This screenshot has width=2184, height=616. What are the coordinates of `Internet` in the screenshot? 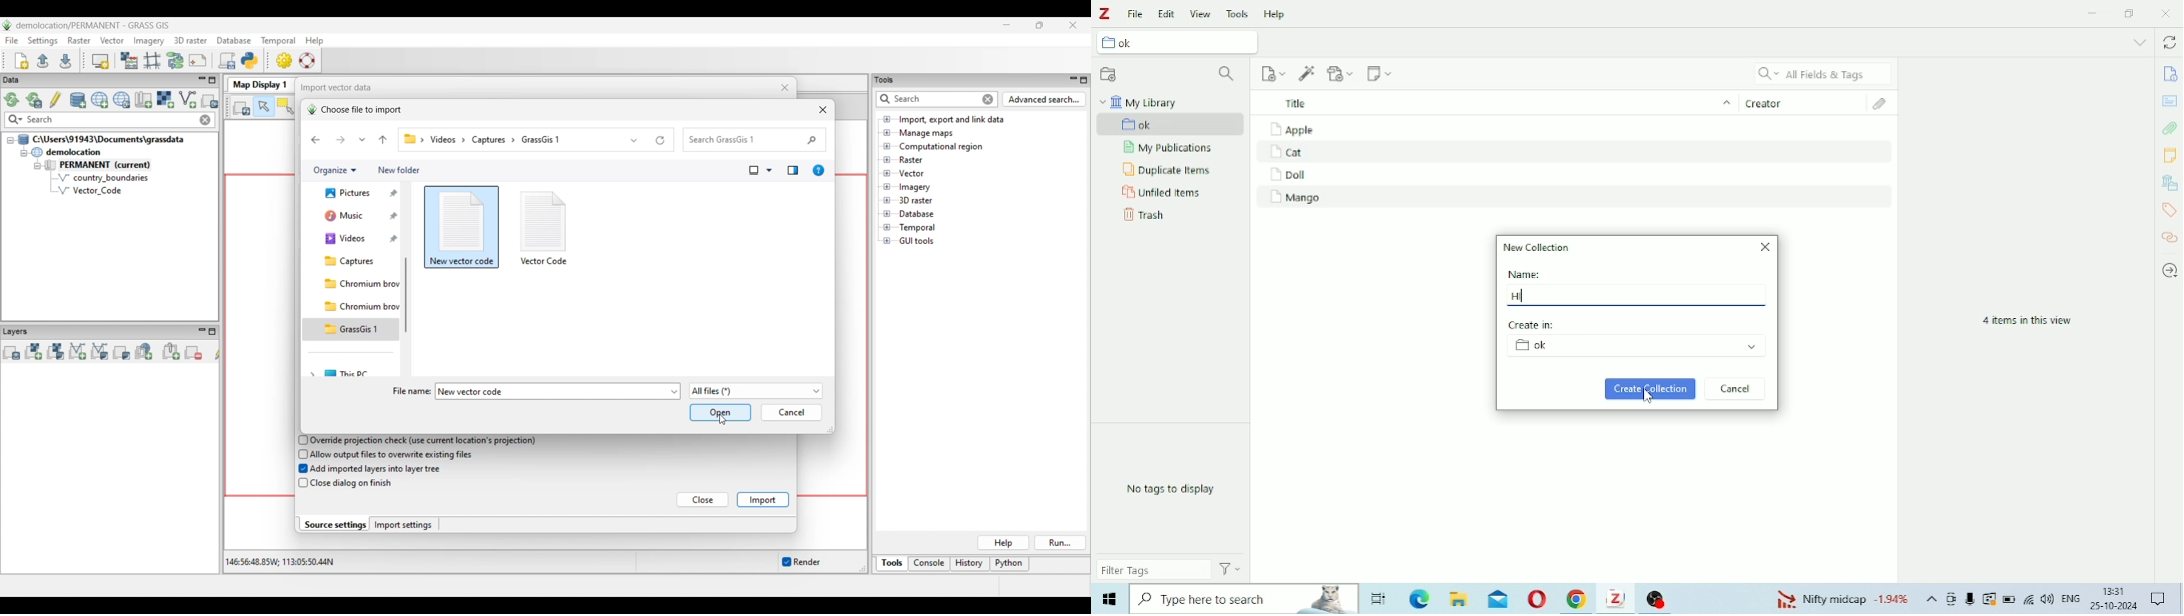 It's located at (2029, 599).